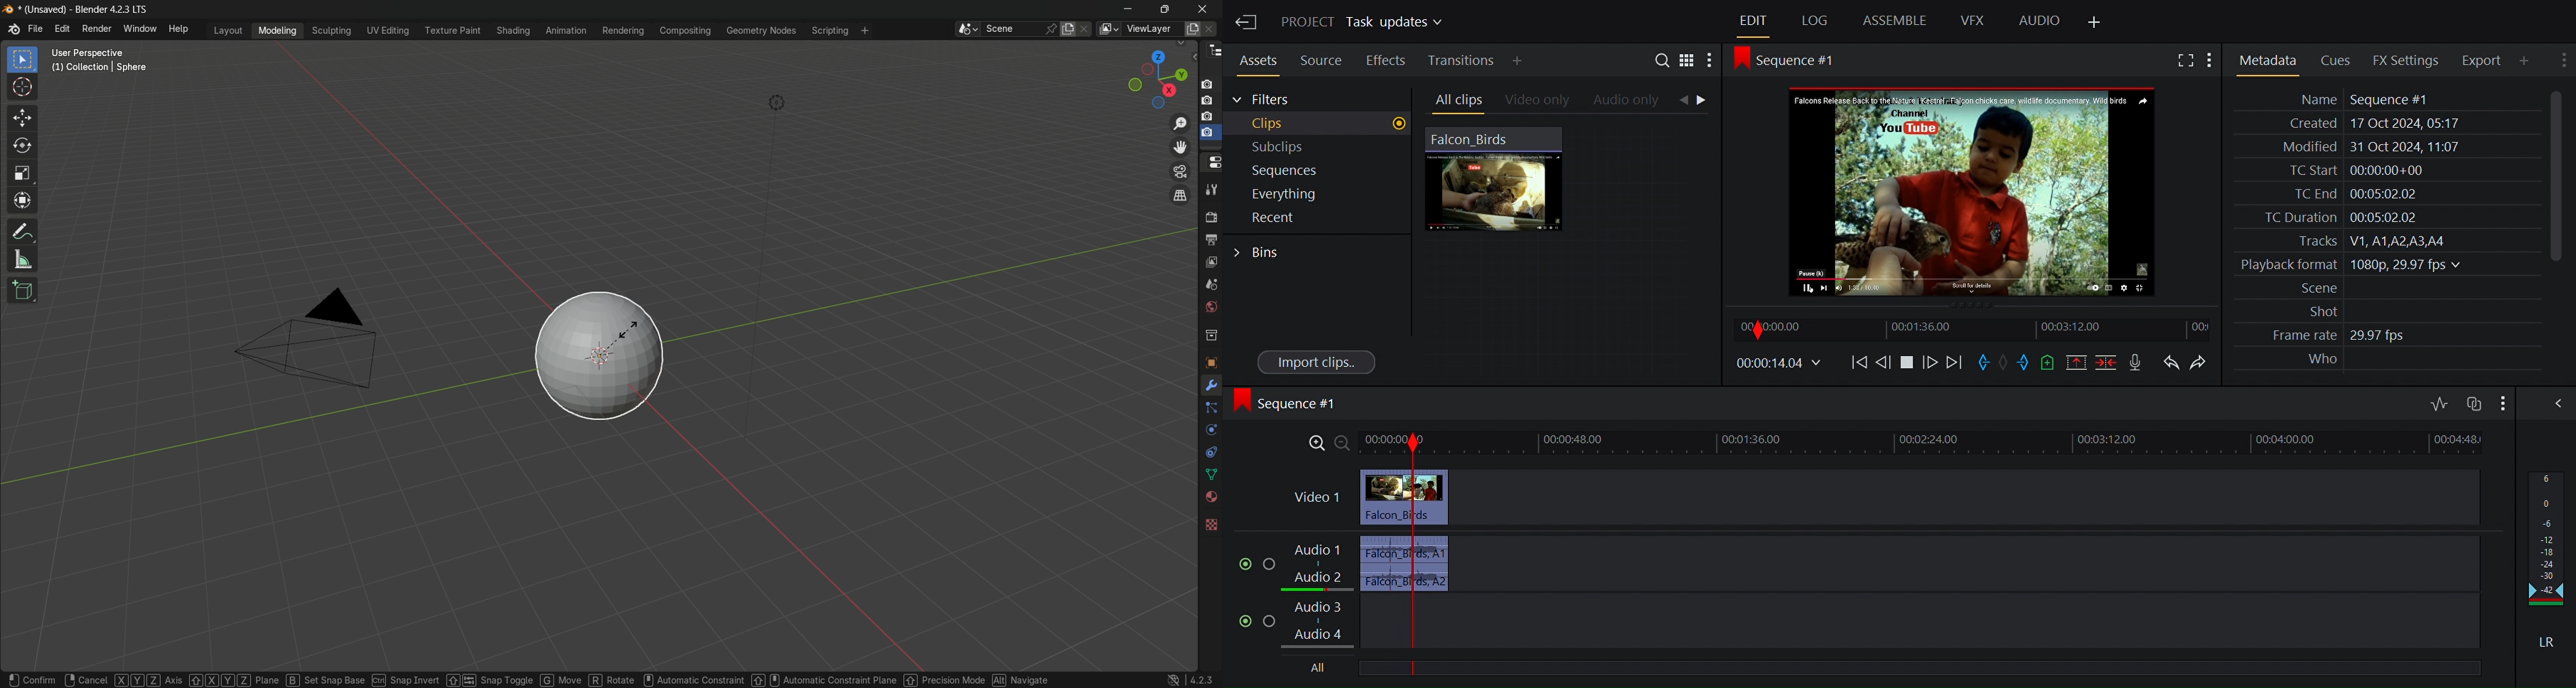 The width and height of the screenshot is (2576, 700). Describe the element at coordinates (389, 31) in the screenshot. I see `uv editing menu` at that location.